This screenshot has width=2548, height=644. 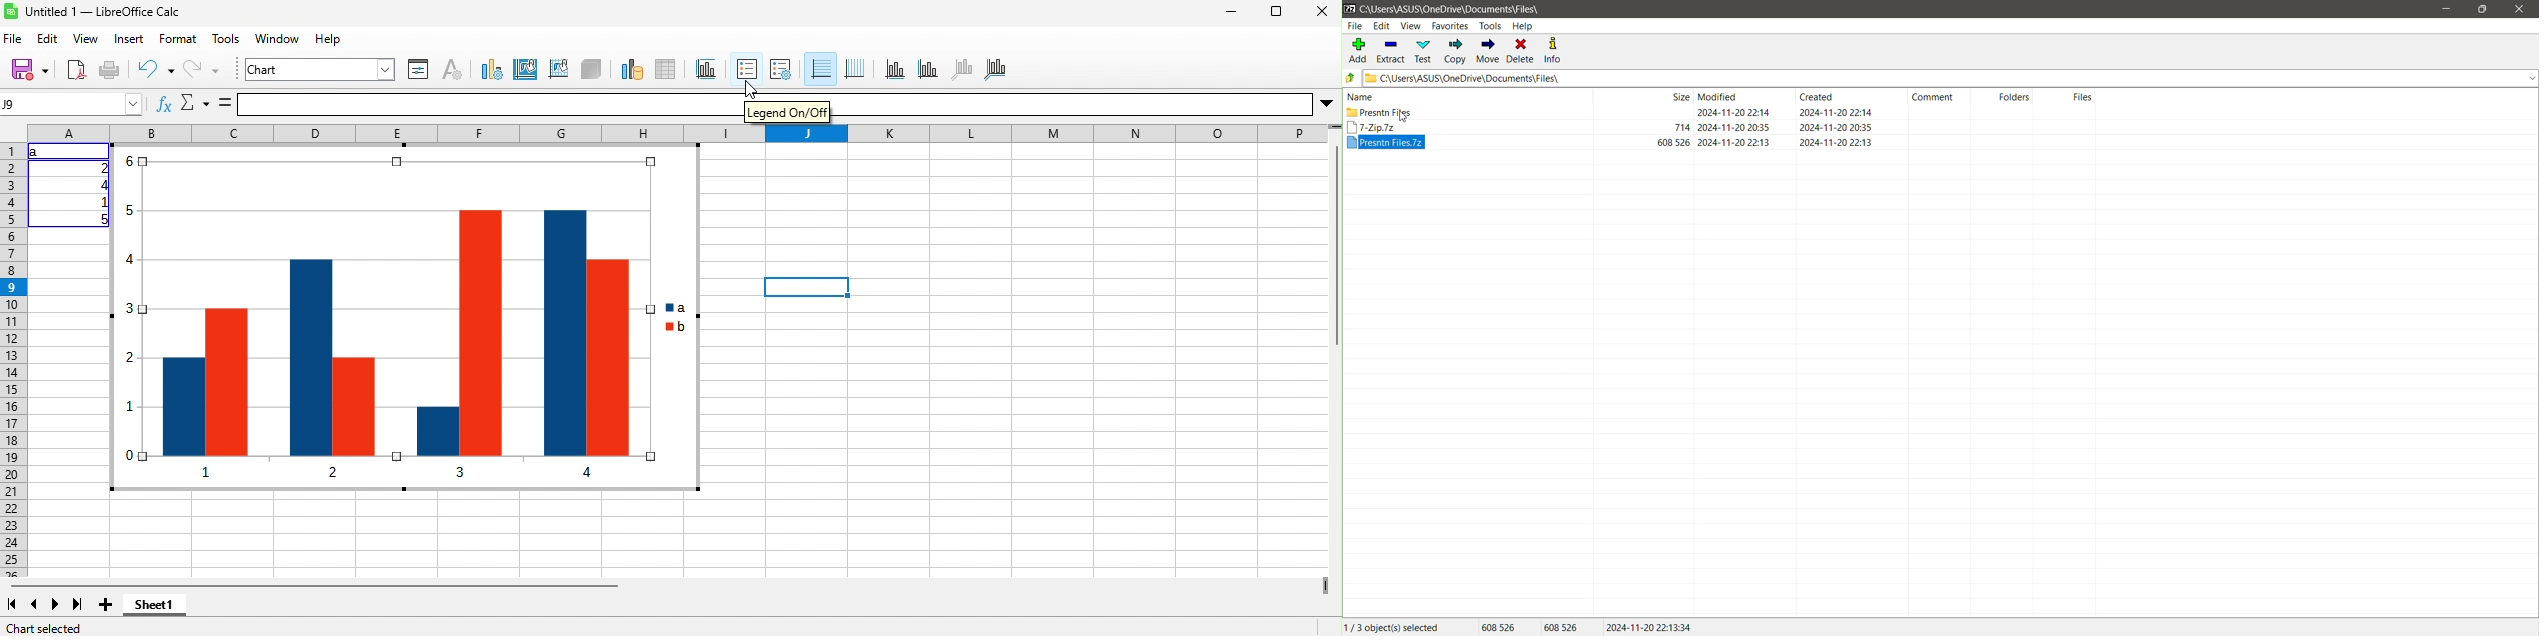 What do you see at coordinates (47, 40) in the screenshot?
I see `edit` at bounding box center [47, 40].